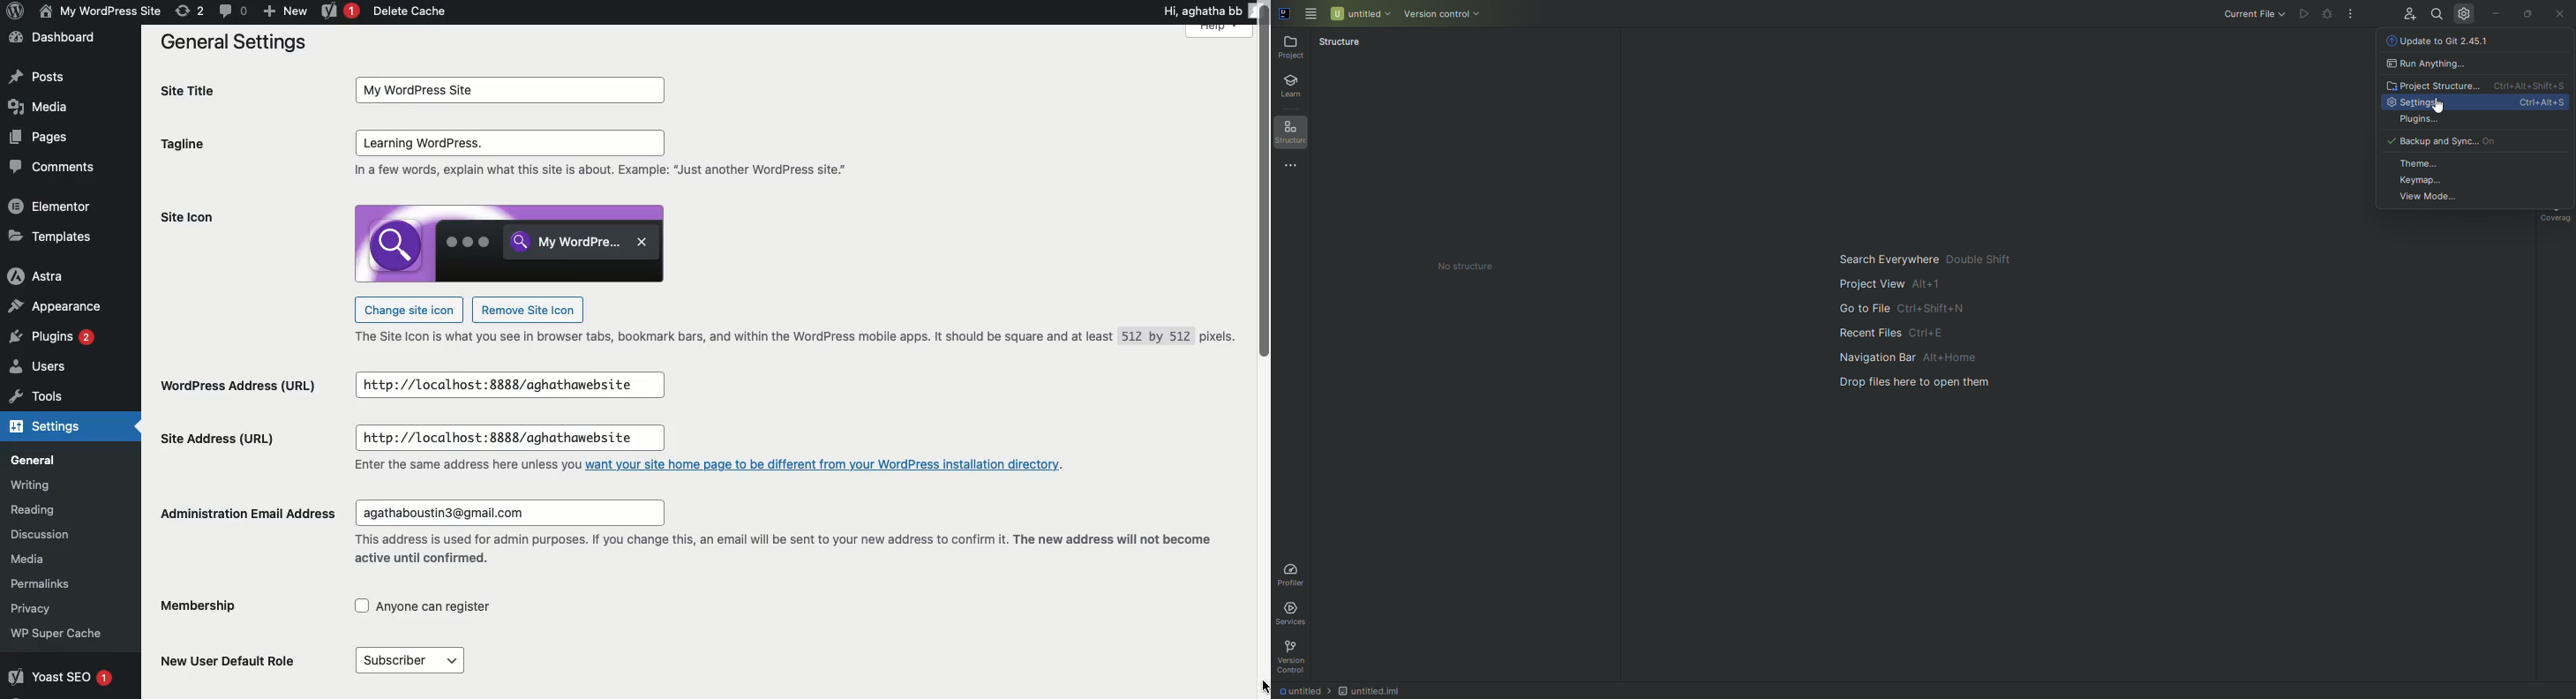  What do you see at coordinates (201, 605) in the screenshot?
I see `Membership` at bounding box center [201, 605].